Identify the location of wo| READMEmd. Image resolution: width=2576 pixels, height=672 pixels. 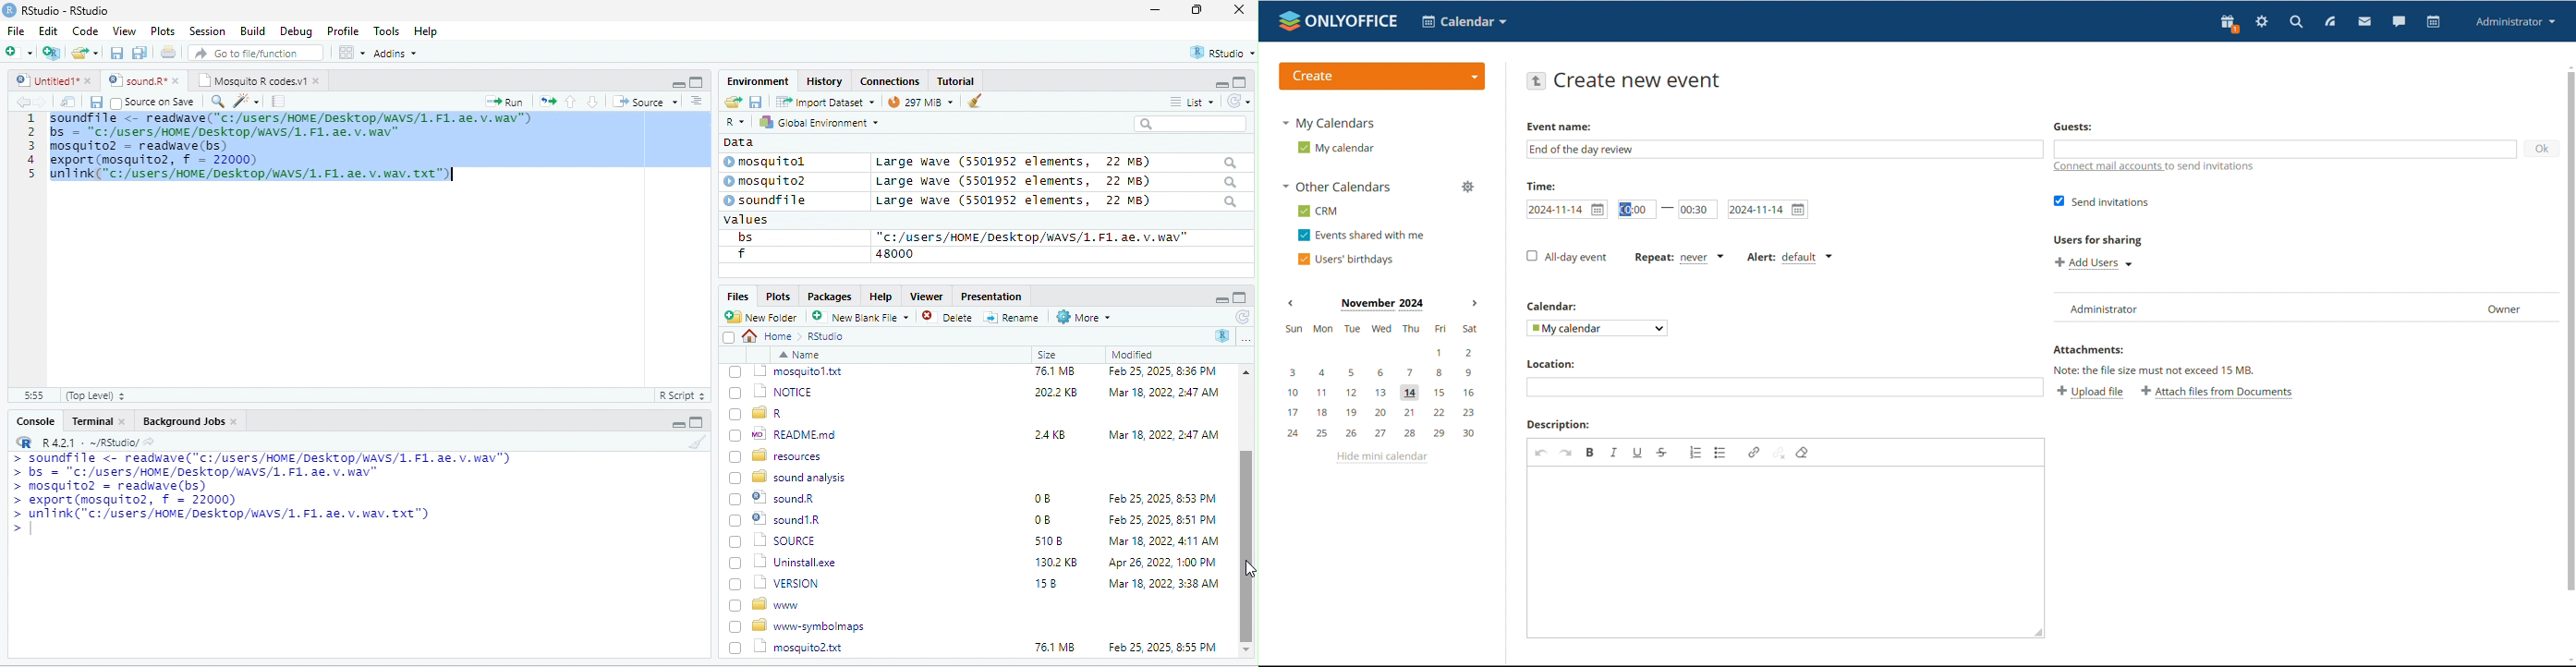
(787, 543).